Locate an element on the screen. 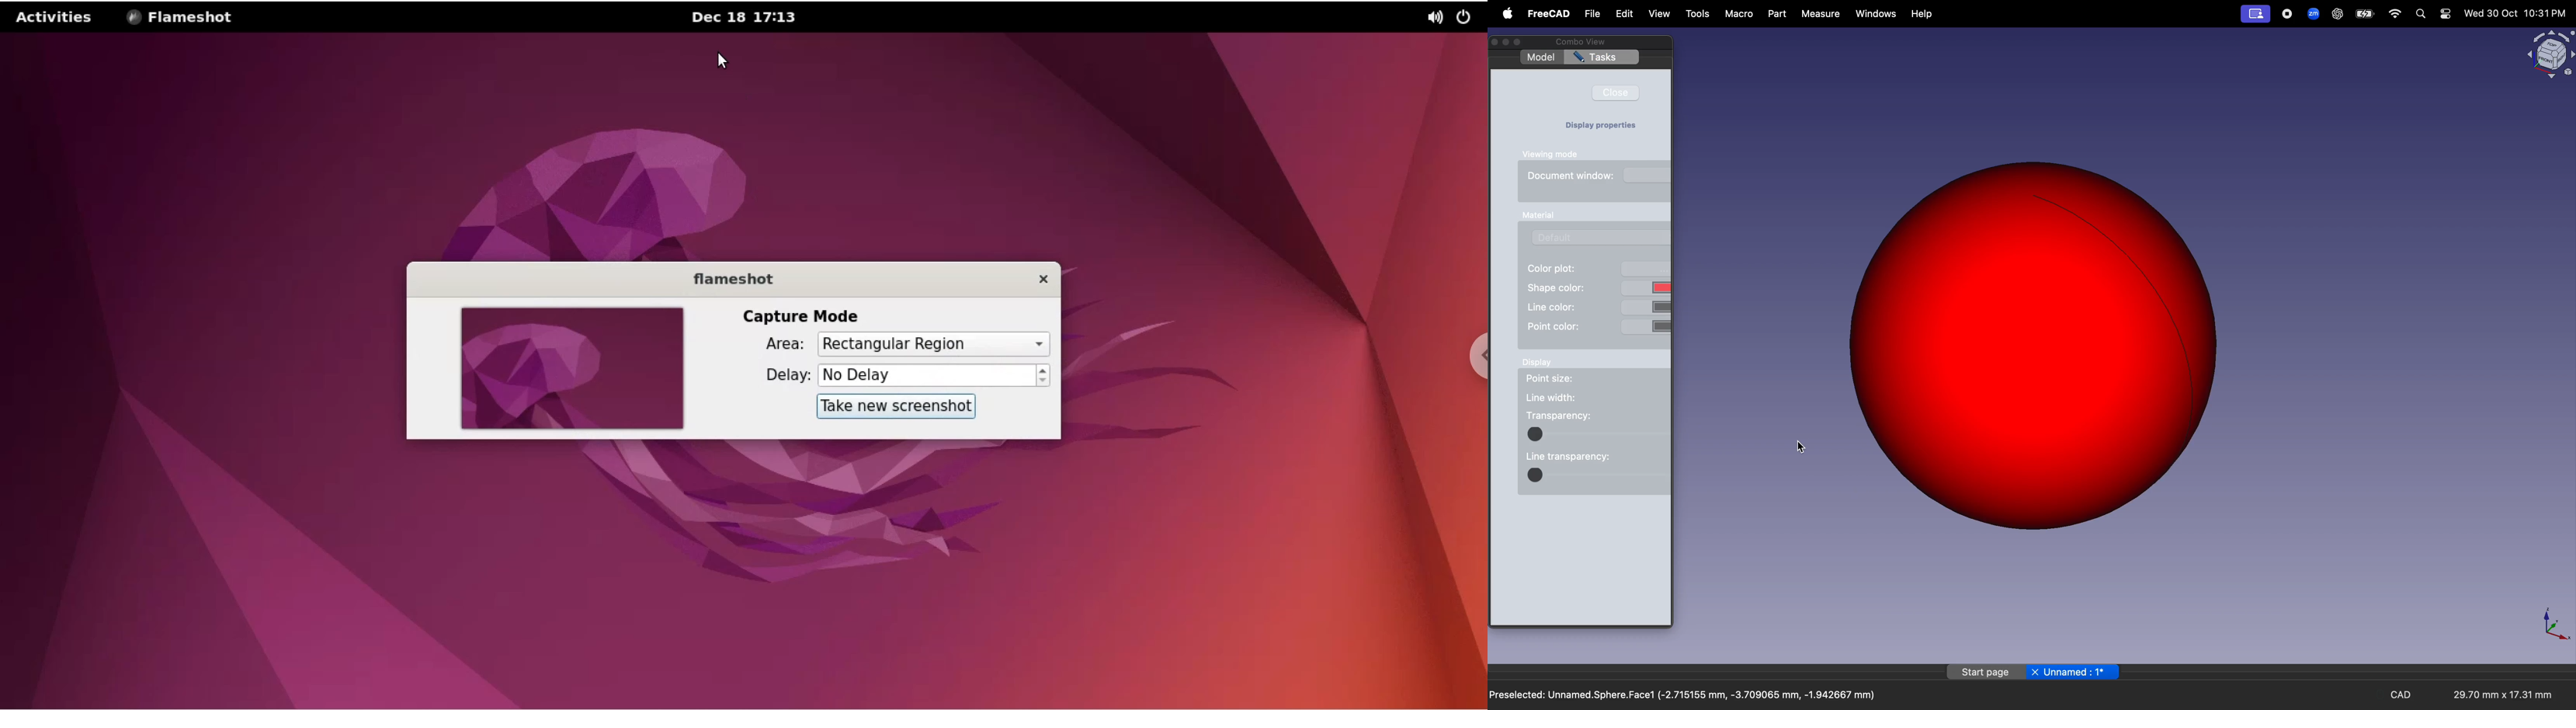 The height and width of the screenshot is (728, 2576). screenshot preview is located at coordinates (571, 368).